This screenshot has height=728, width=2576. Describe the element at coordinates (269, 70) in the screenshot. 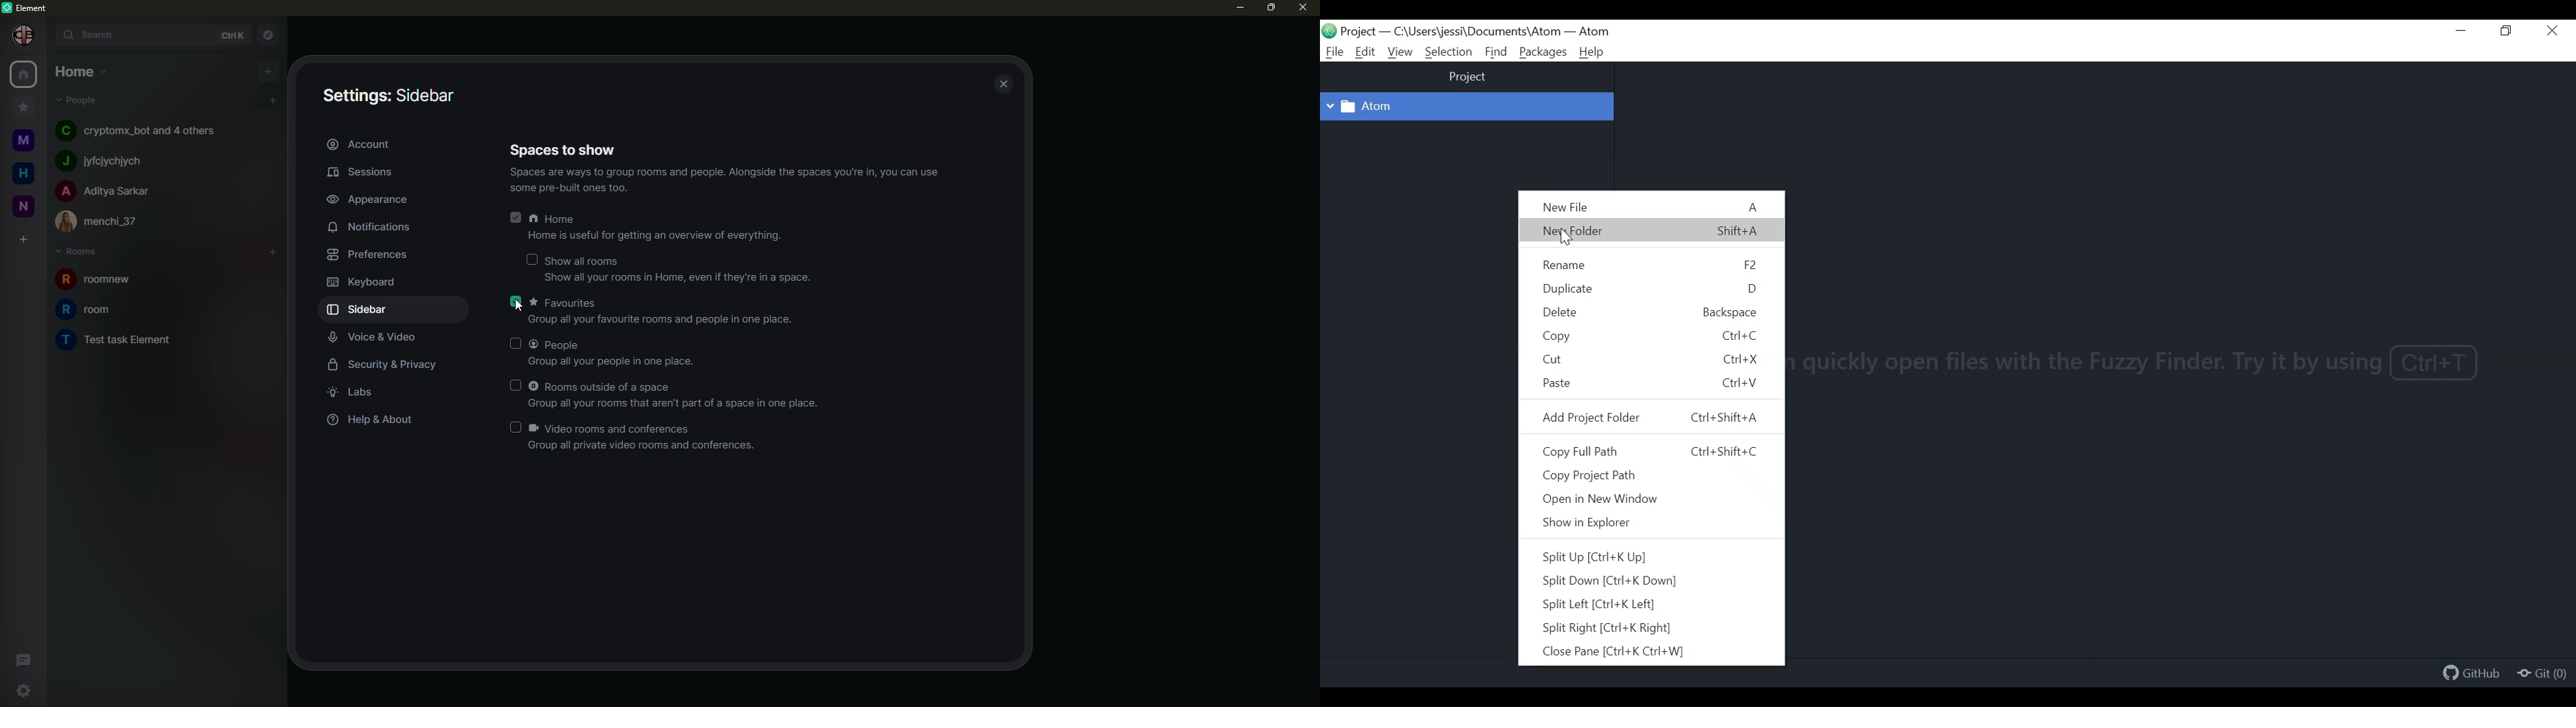

I see `add` at that location.